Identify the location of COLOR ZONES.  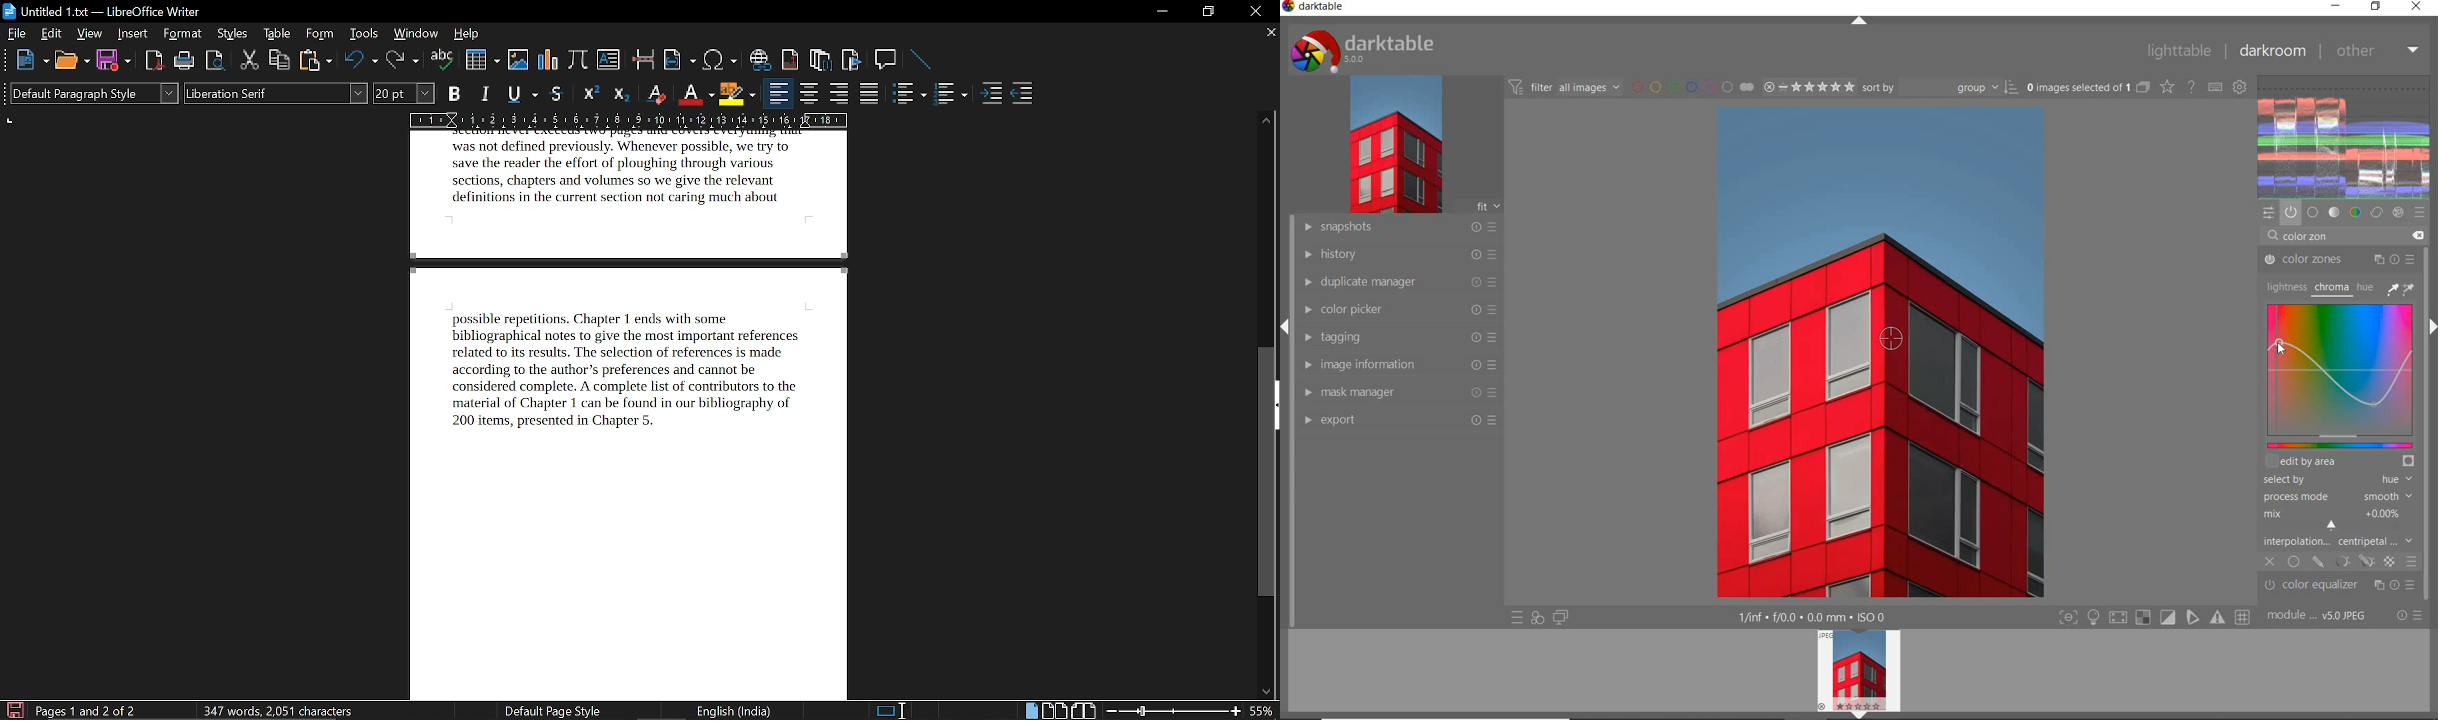
(2340, 260).